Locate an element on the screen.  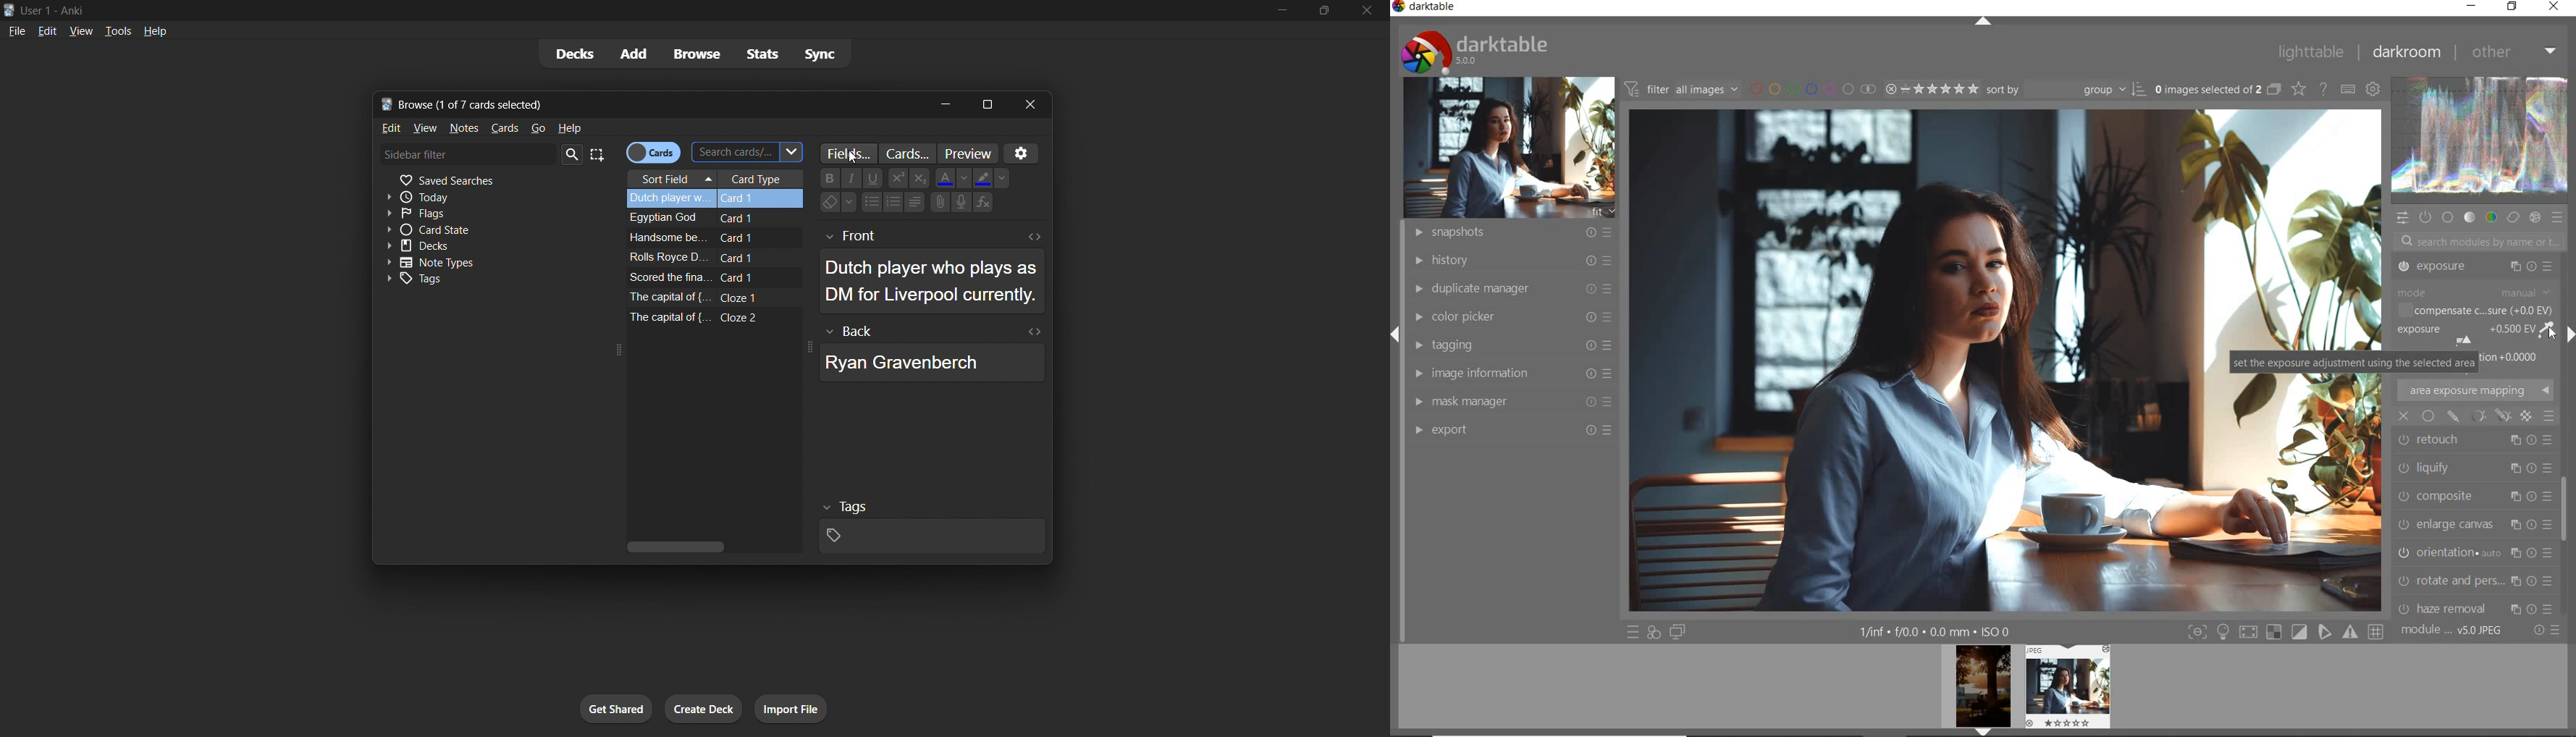
minimize is located at coordinates (944, 104).